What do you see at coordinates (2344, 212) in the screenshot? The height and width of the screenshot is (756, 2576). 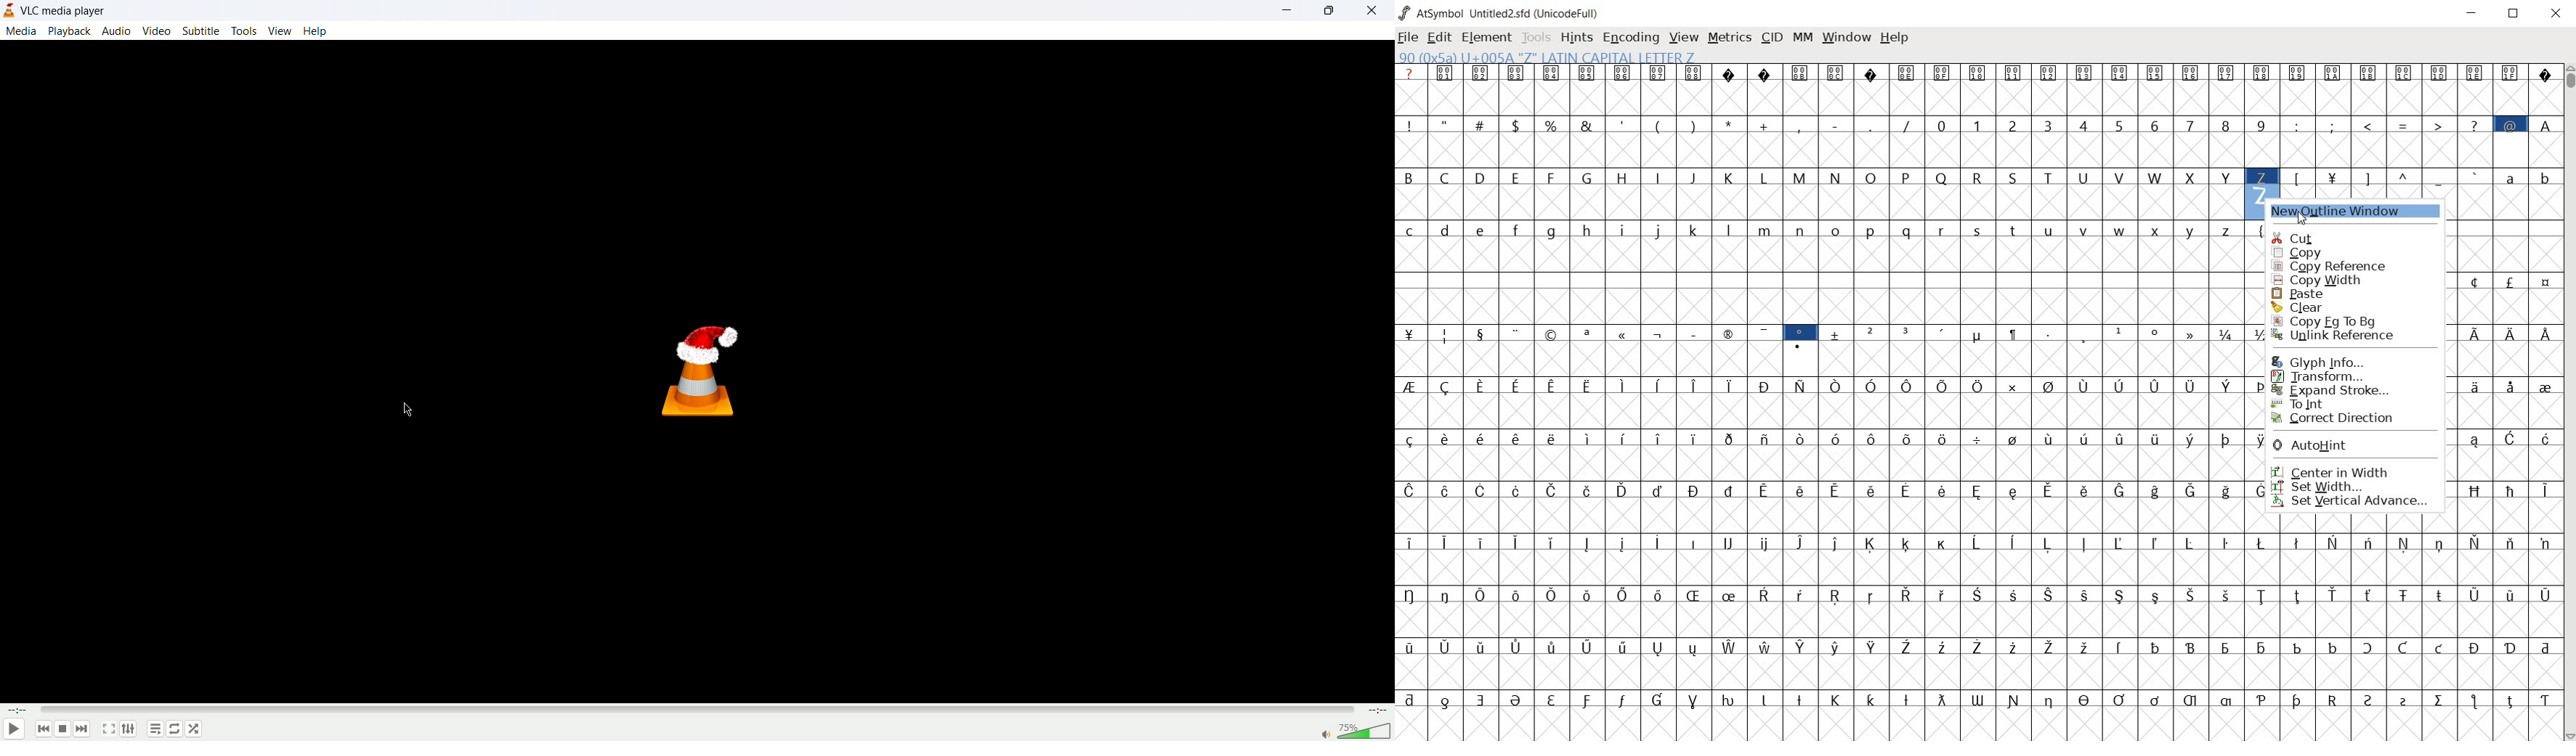 I see `new outline window` at bounding box center [2344, 212].